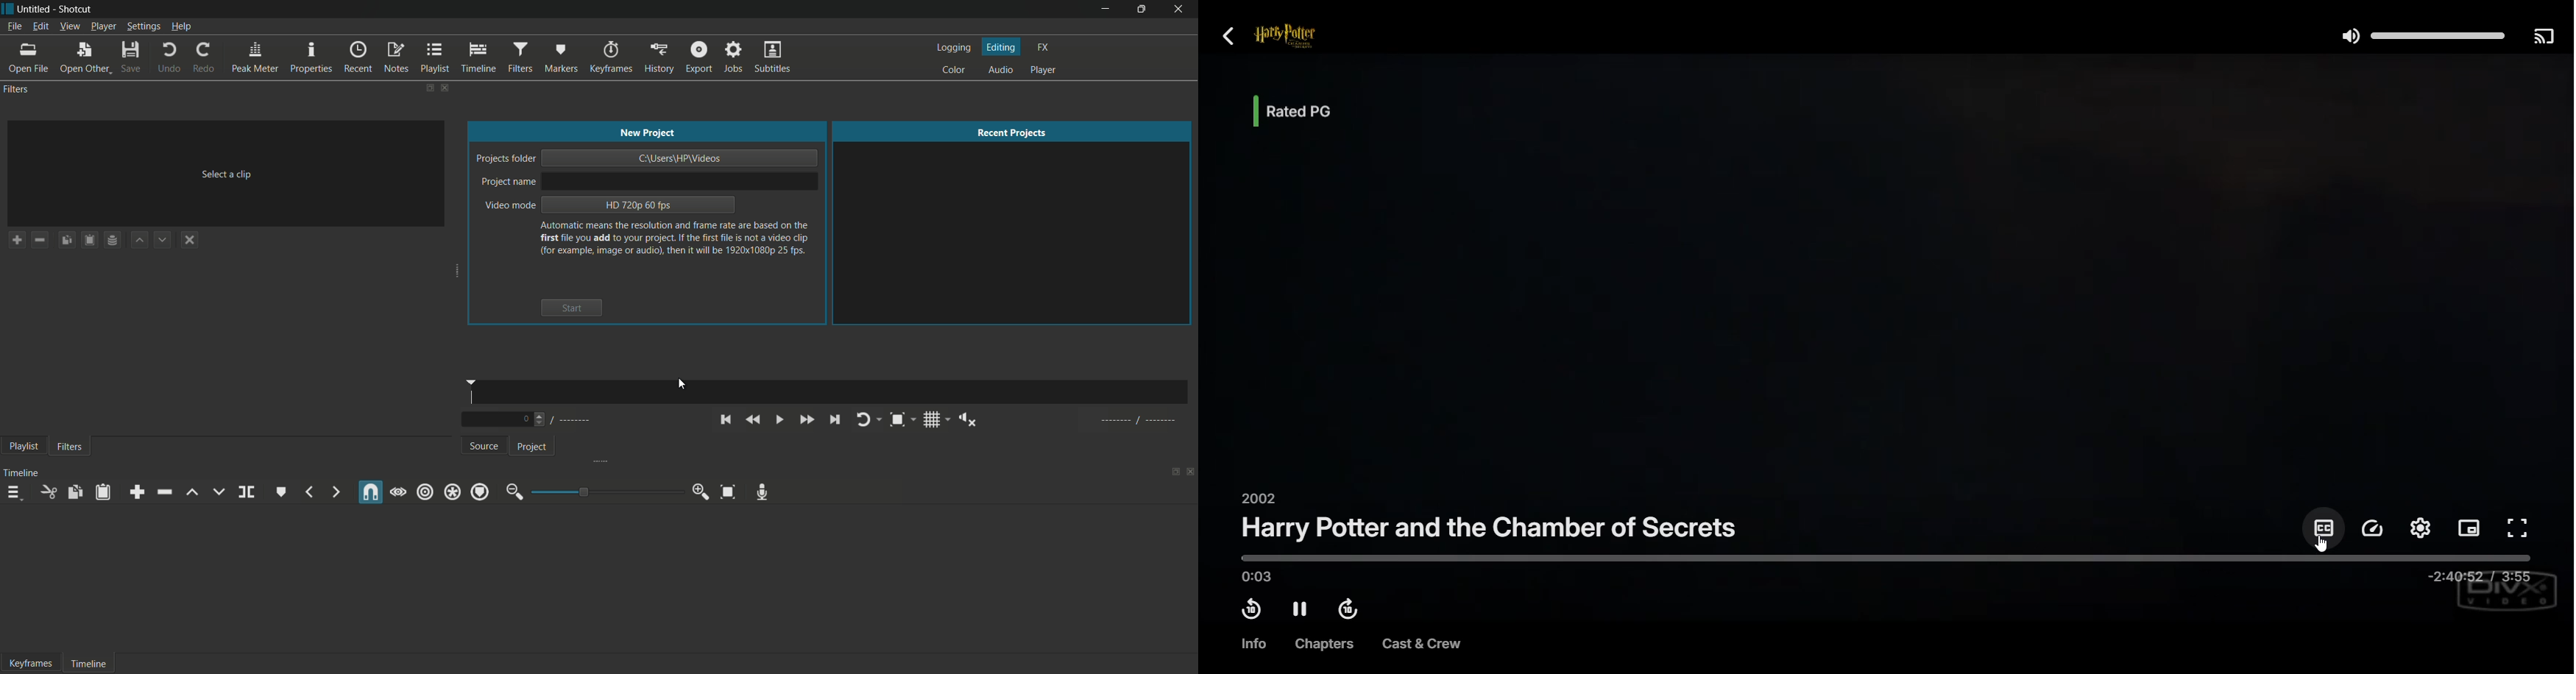 The image size is (2576, 700). I want to click on keyframes, so click(610, 57).